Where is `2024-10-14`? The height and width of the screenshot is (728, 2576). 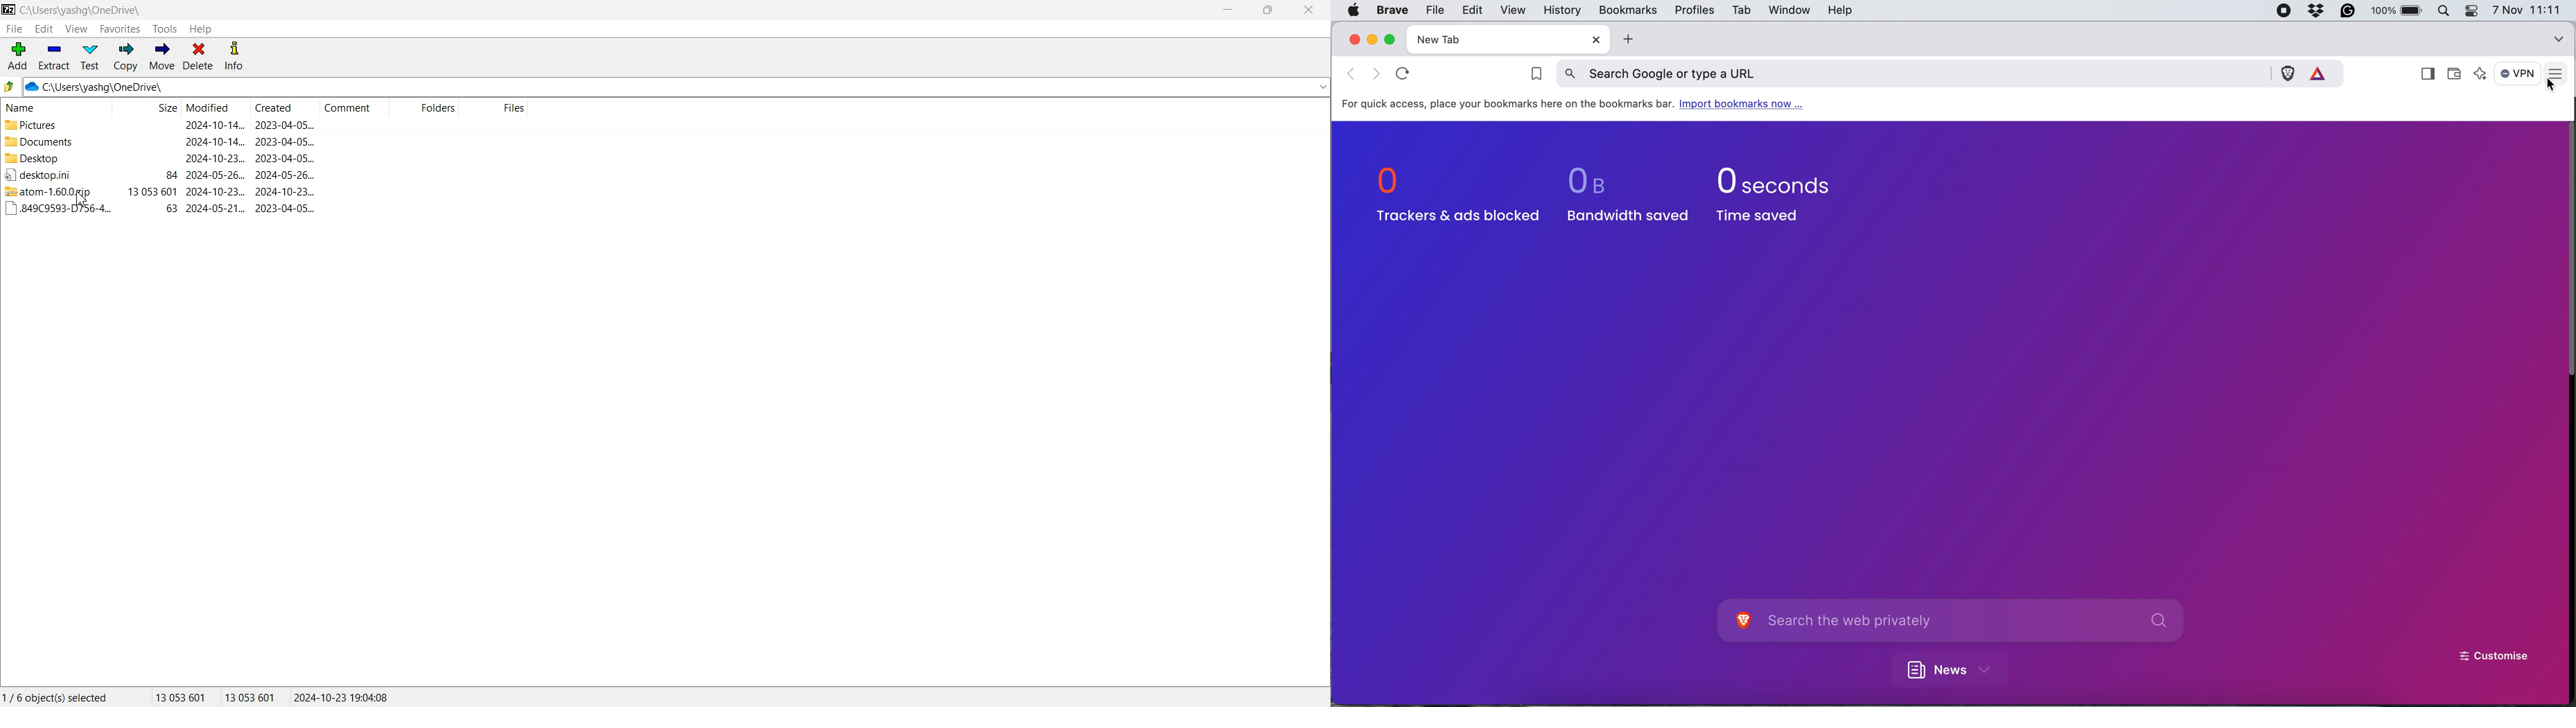
2024-10-14 is located at coordinates (214, 125).